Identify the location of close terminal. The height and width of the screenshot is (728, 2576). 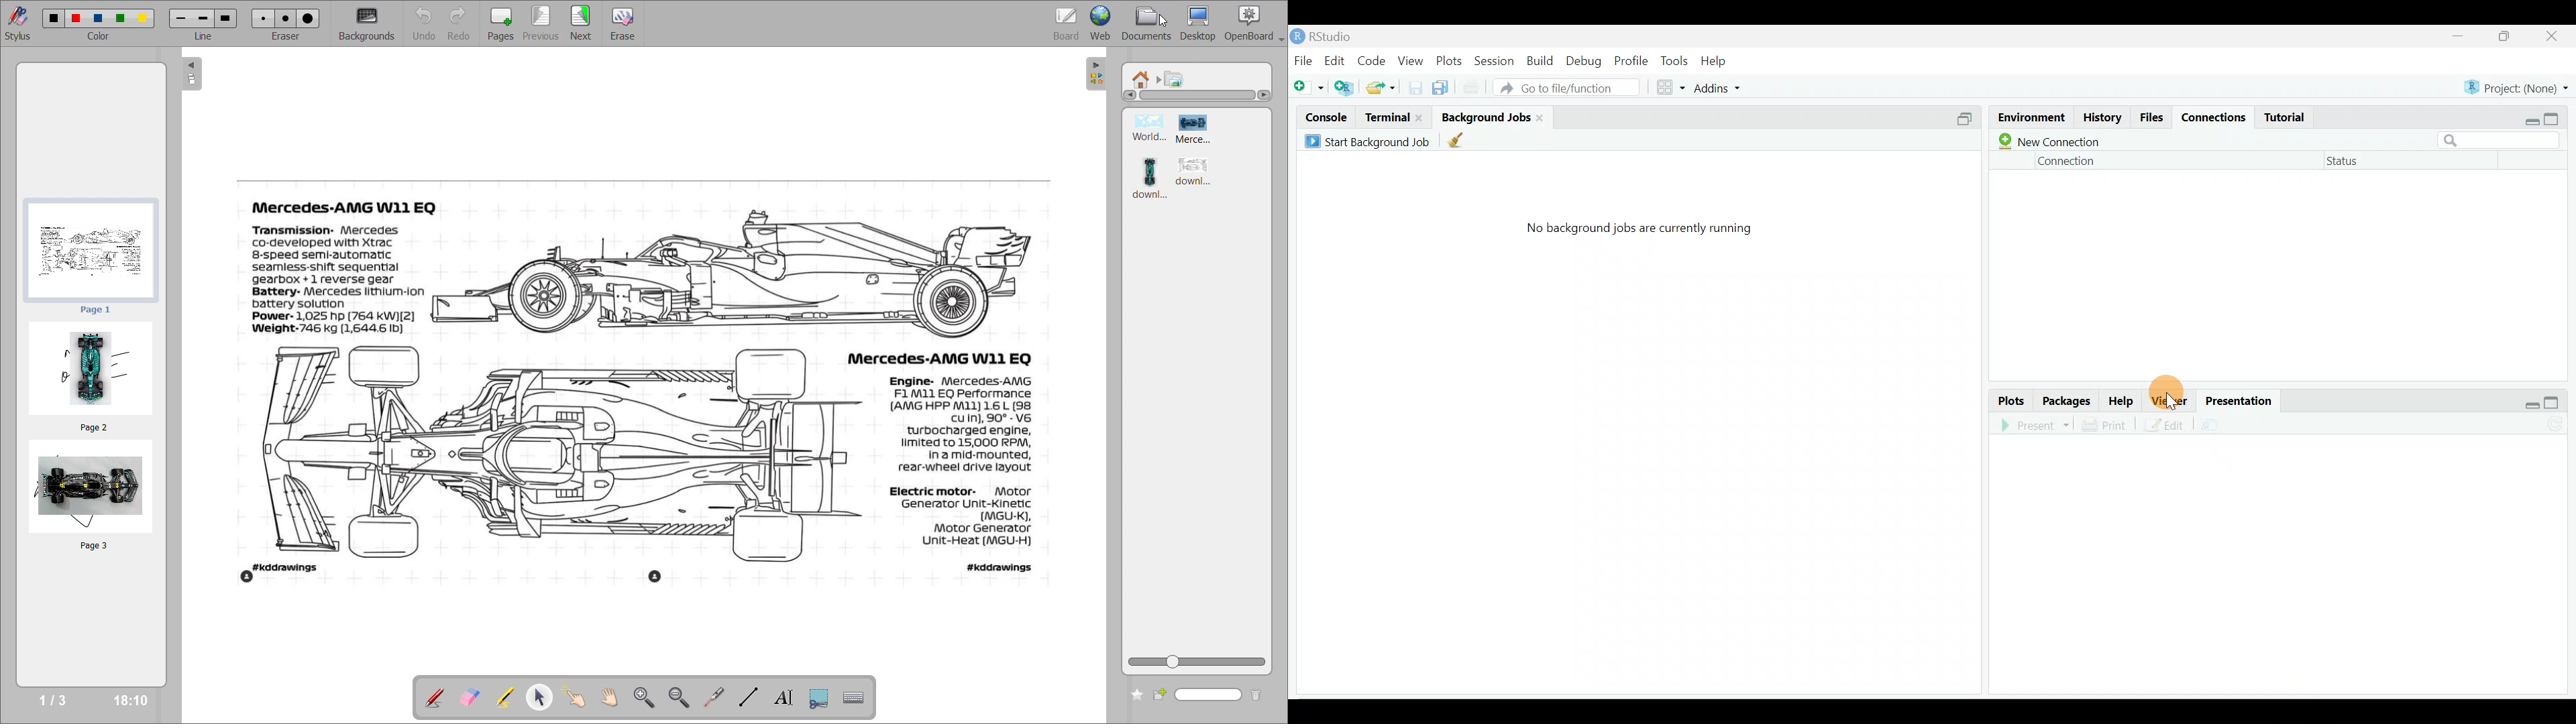
(1421, 114).